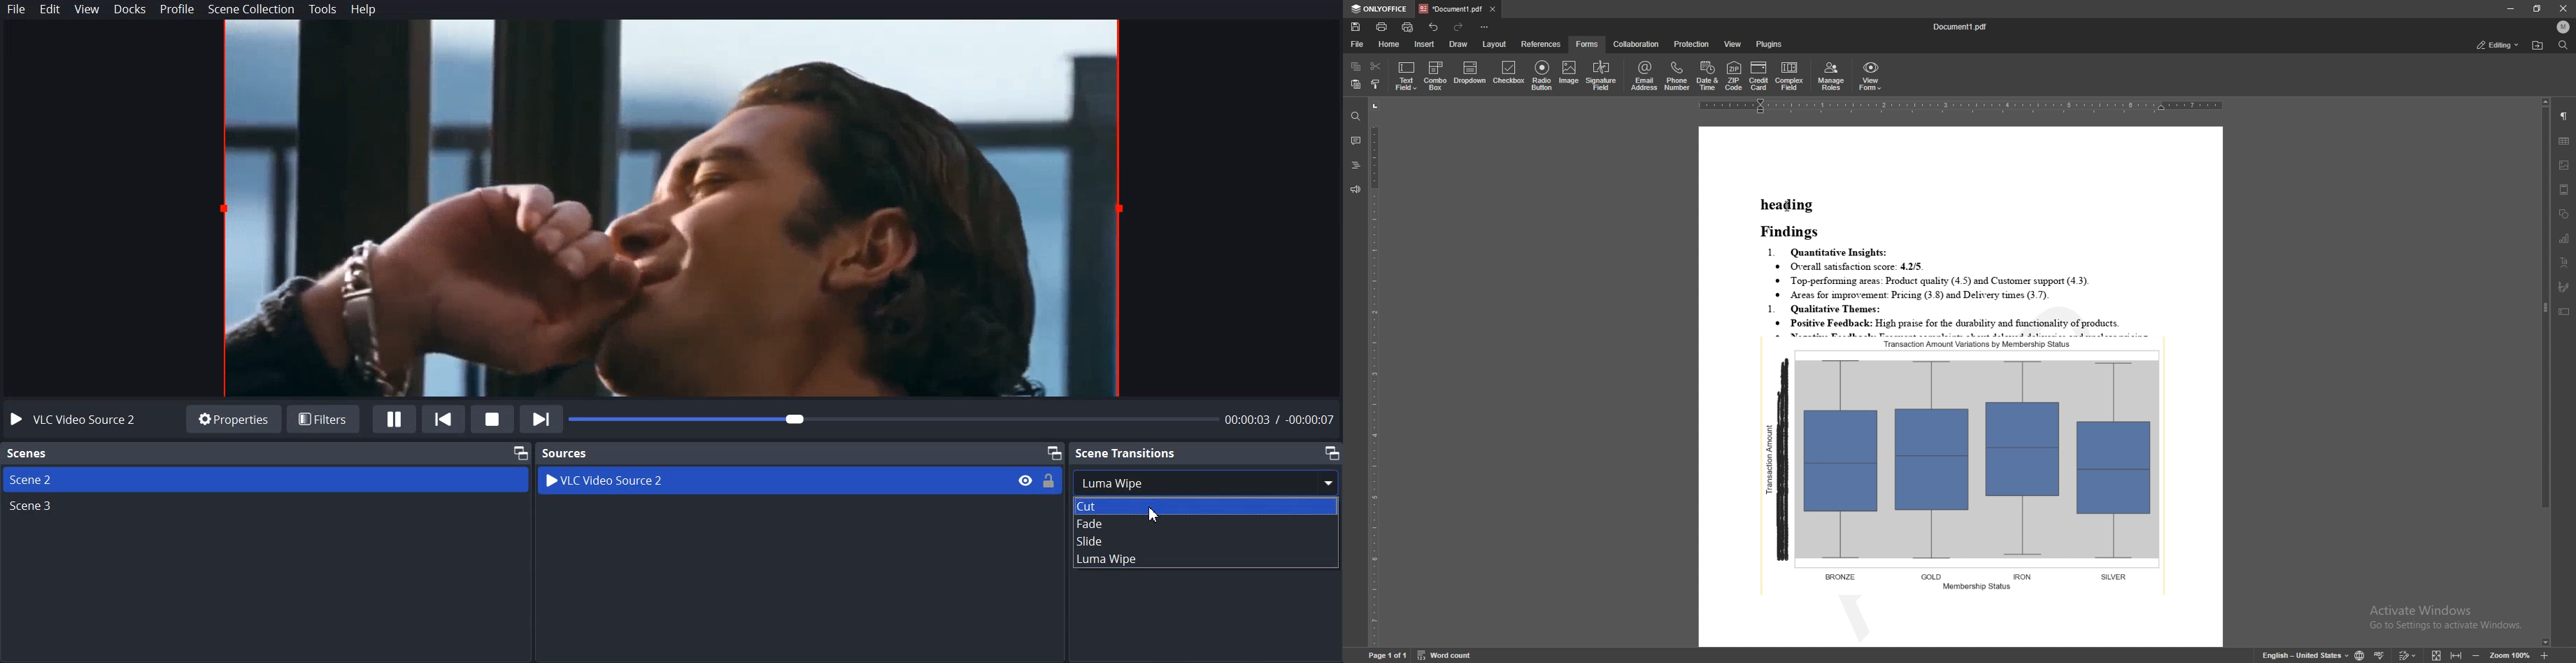 The width and height of the screenshot is (2576, 672). I want to click on Findings, so click(1795, 232).